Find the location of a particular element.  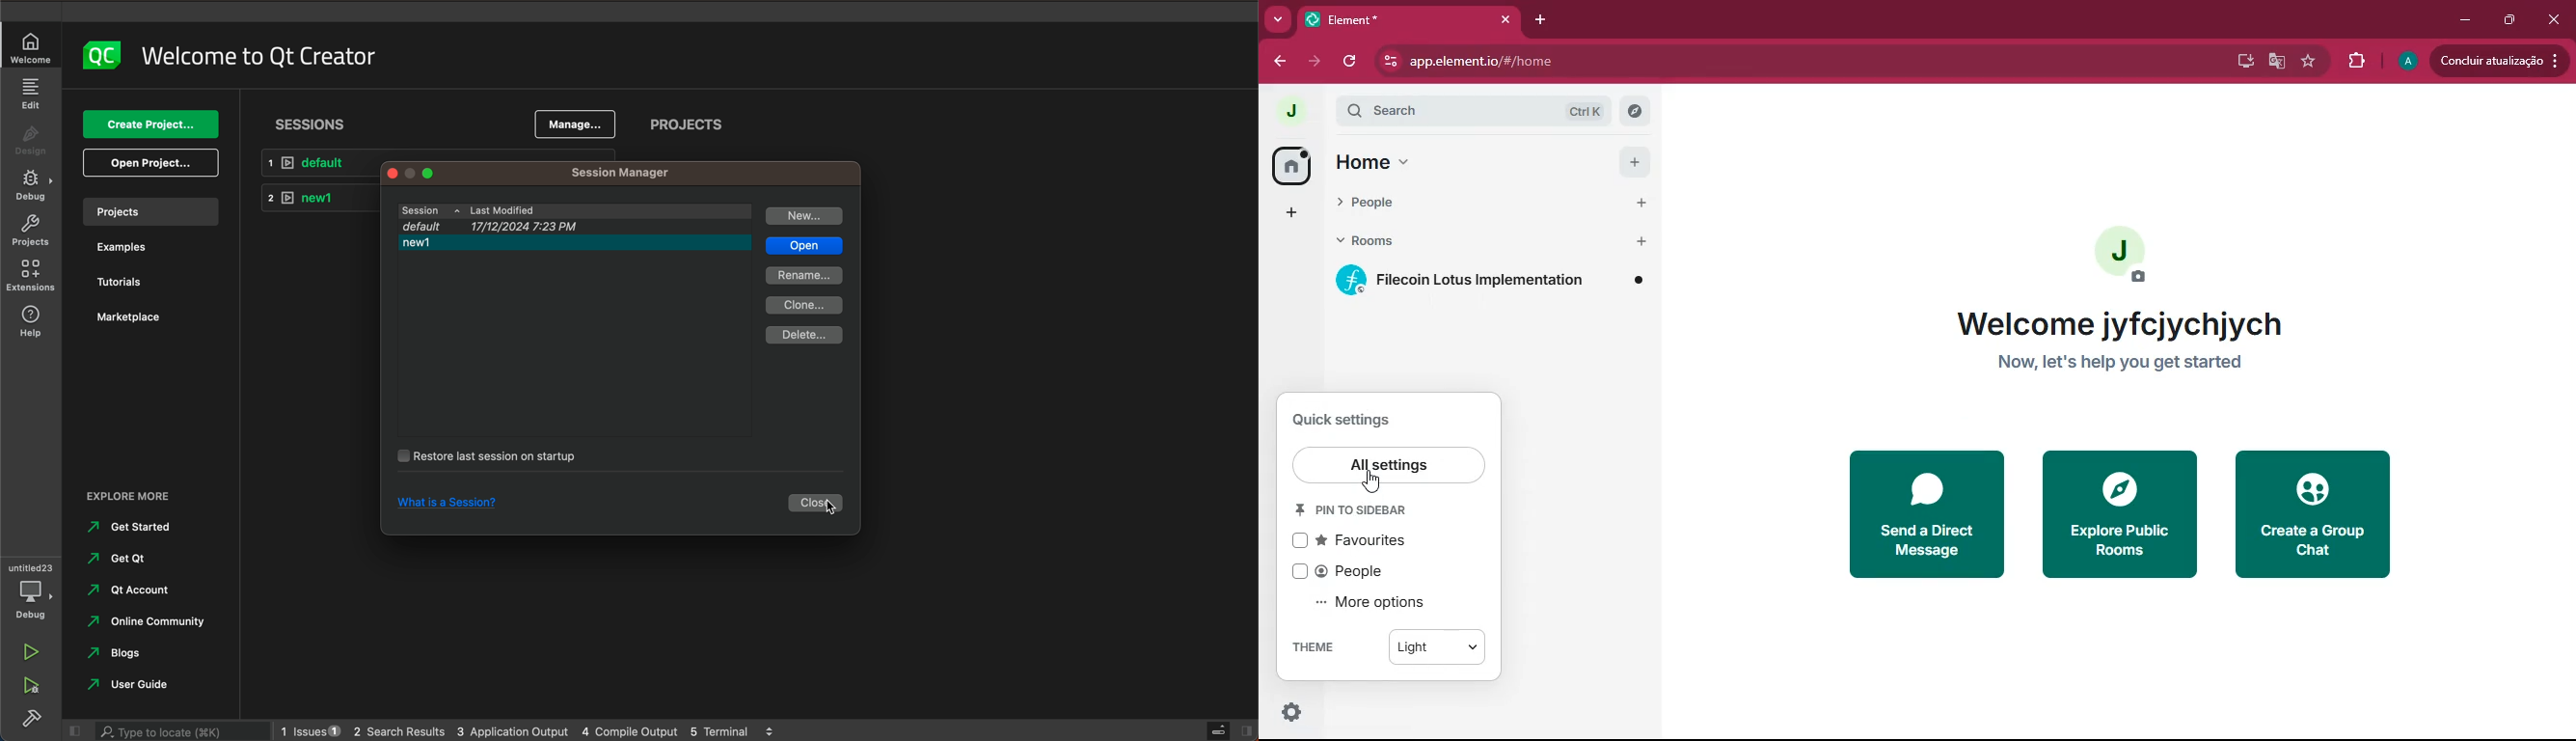

minimize is located at coordinates (2467, 21).